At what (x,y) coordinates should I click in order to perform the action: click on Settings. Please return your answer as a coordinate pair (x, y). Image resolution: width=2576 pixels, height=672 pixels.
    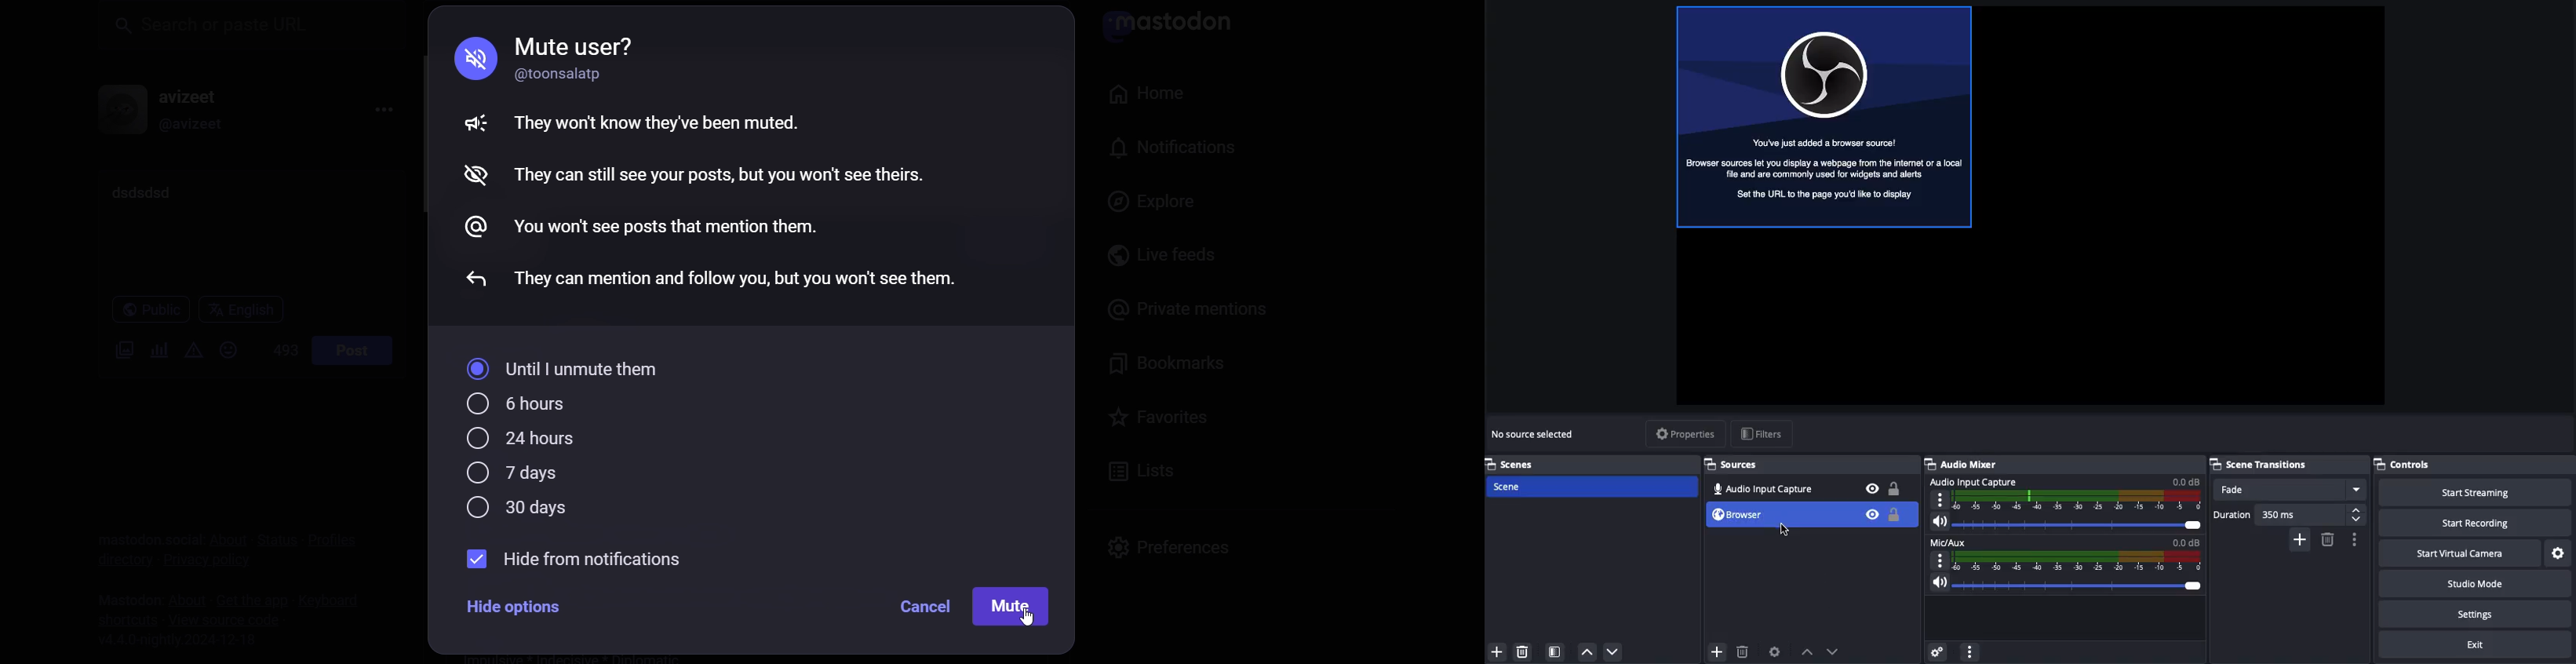
    Looking at the image, I should click on (2558, 554).